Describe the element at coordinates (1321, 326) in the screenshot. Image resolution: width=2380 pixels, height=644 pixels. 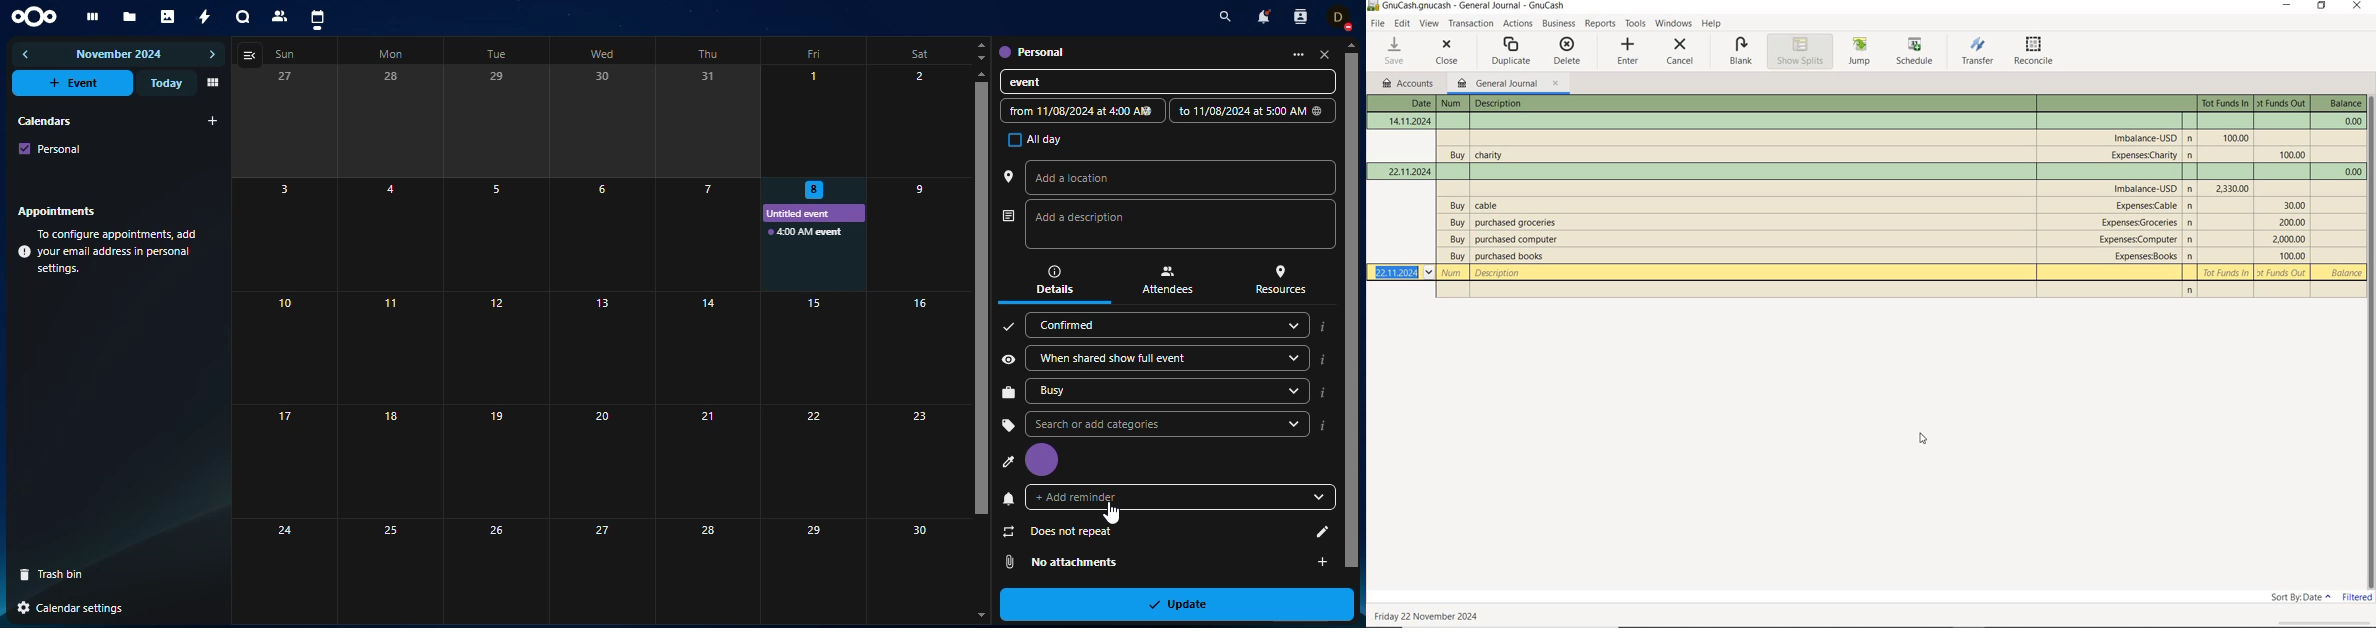
I see `i` at that location.